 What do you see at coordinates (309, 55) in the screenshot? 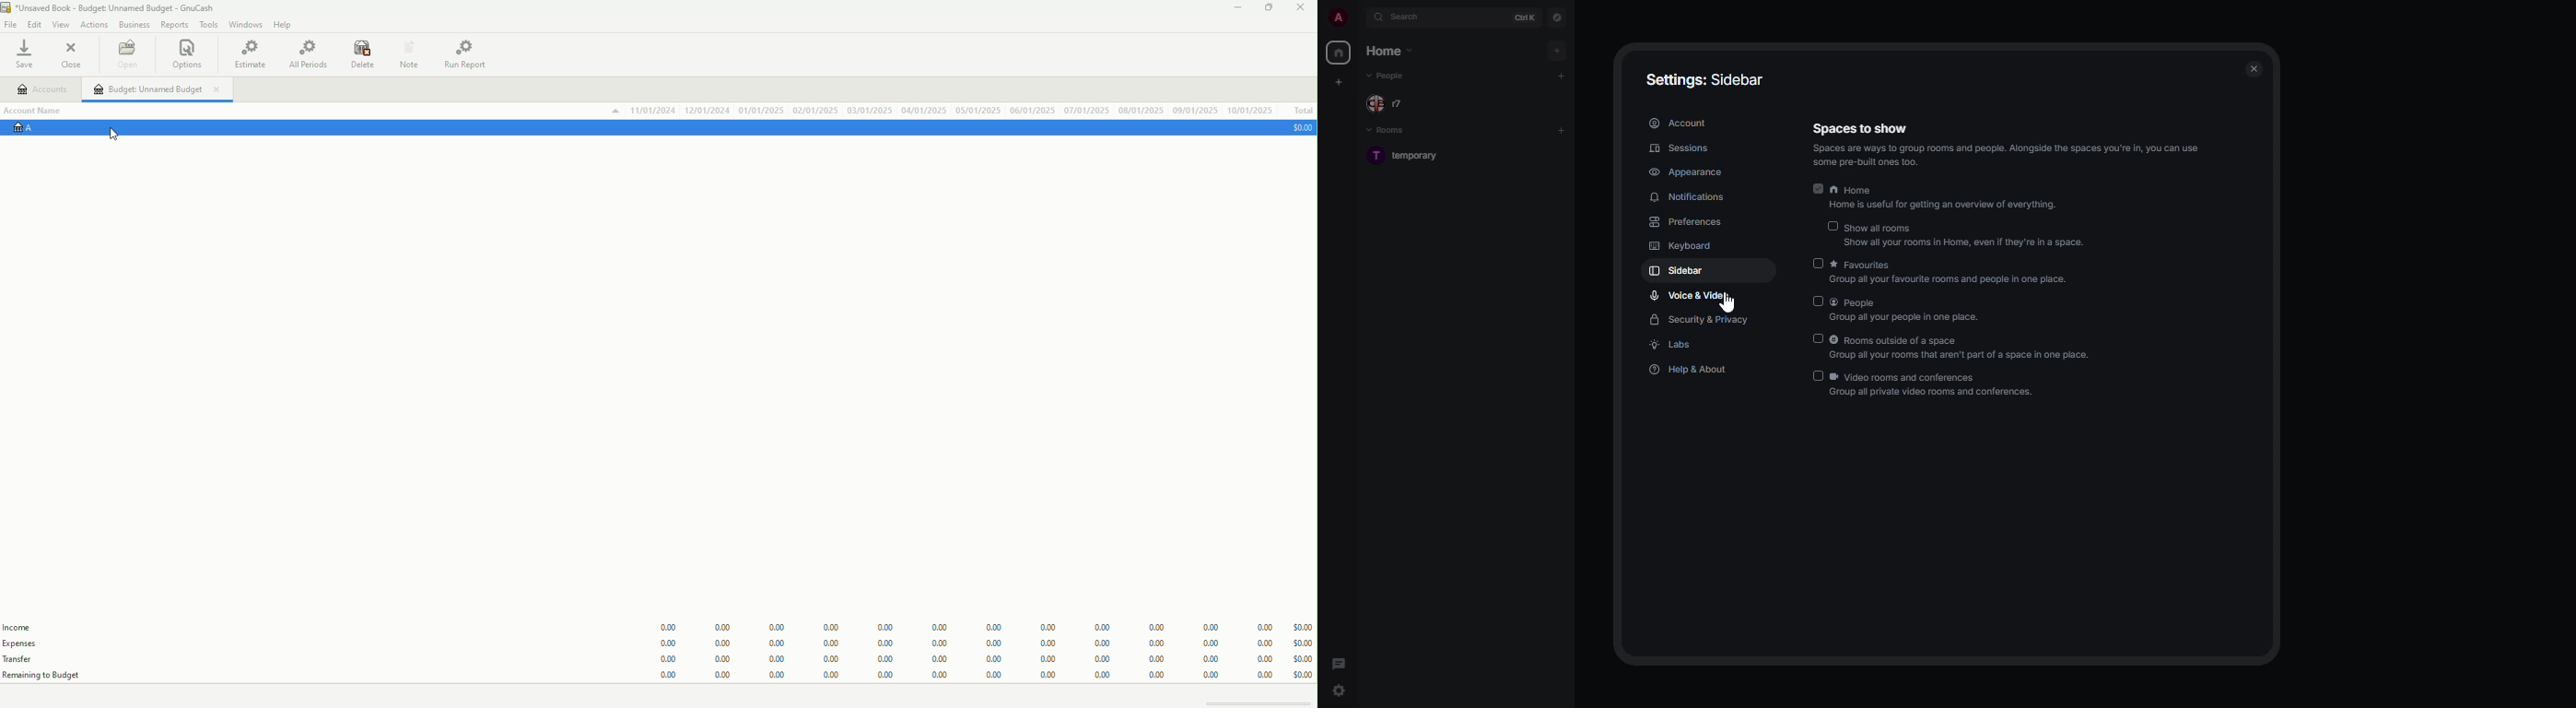
I see `All Periods` at bounding box center [309, 55].